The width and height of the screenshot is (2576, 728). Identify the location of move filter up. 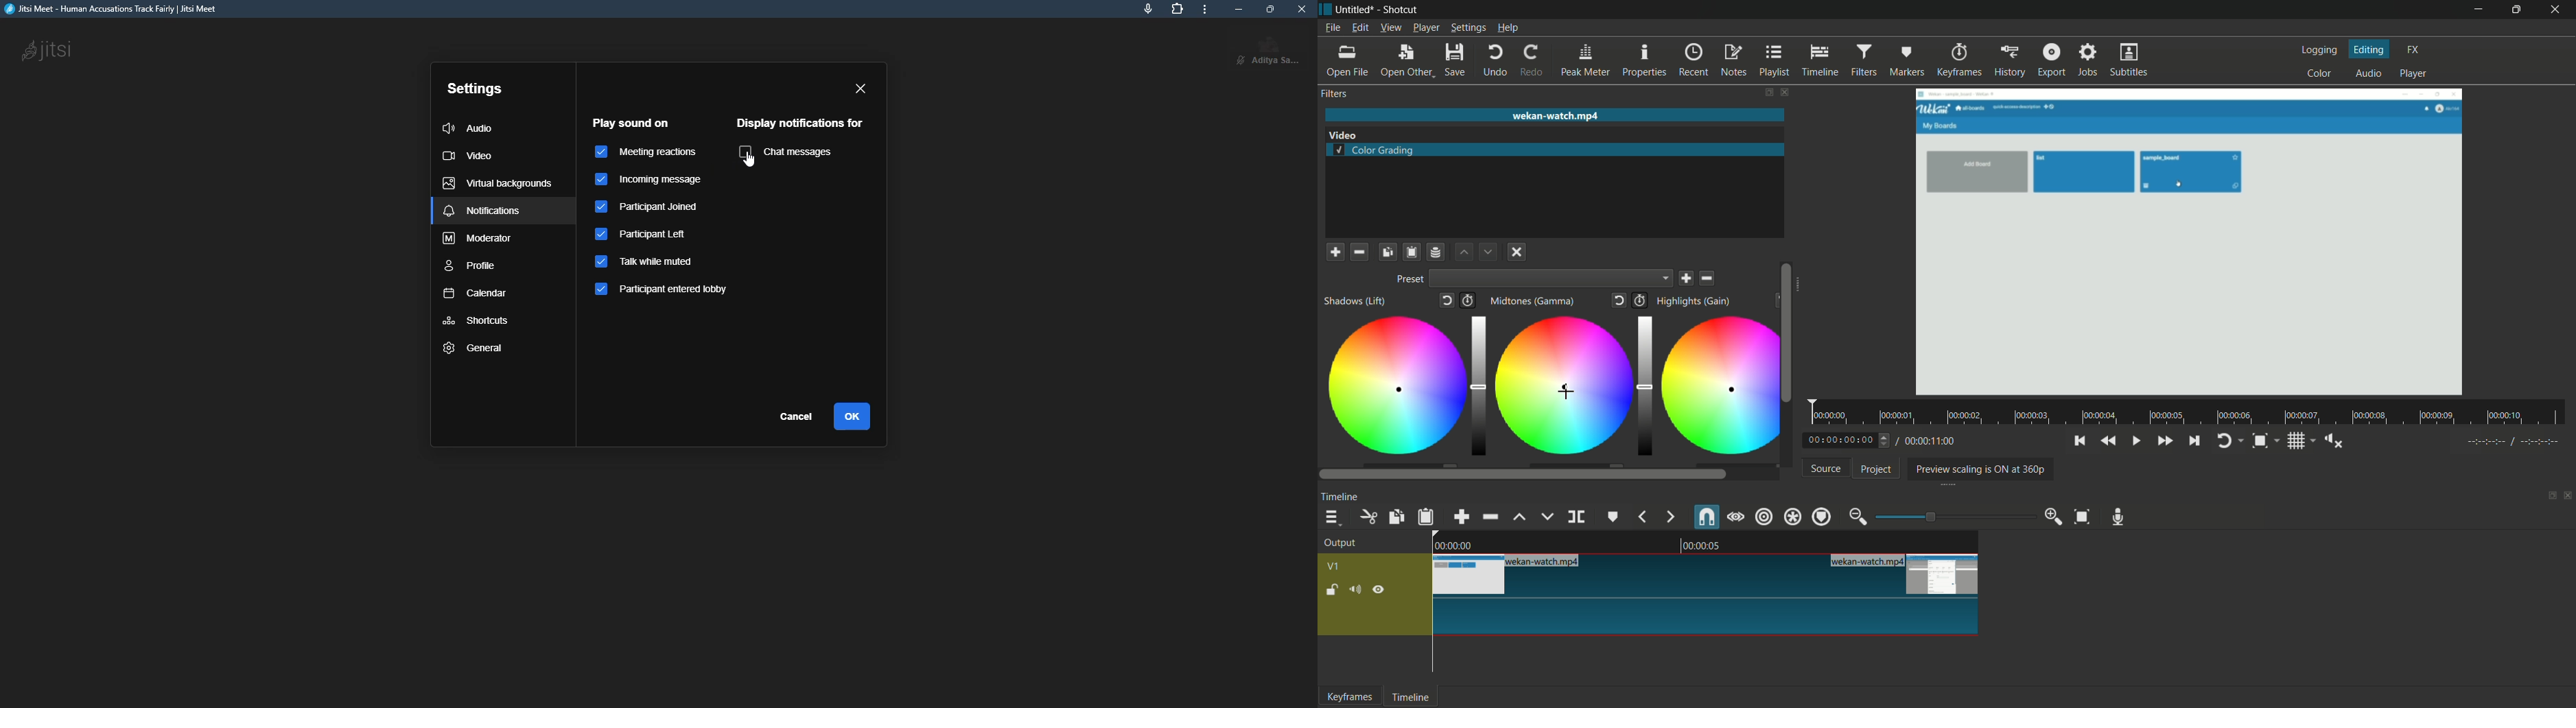
(1463, 252).